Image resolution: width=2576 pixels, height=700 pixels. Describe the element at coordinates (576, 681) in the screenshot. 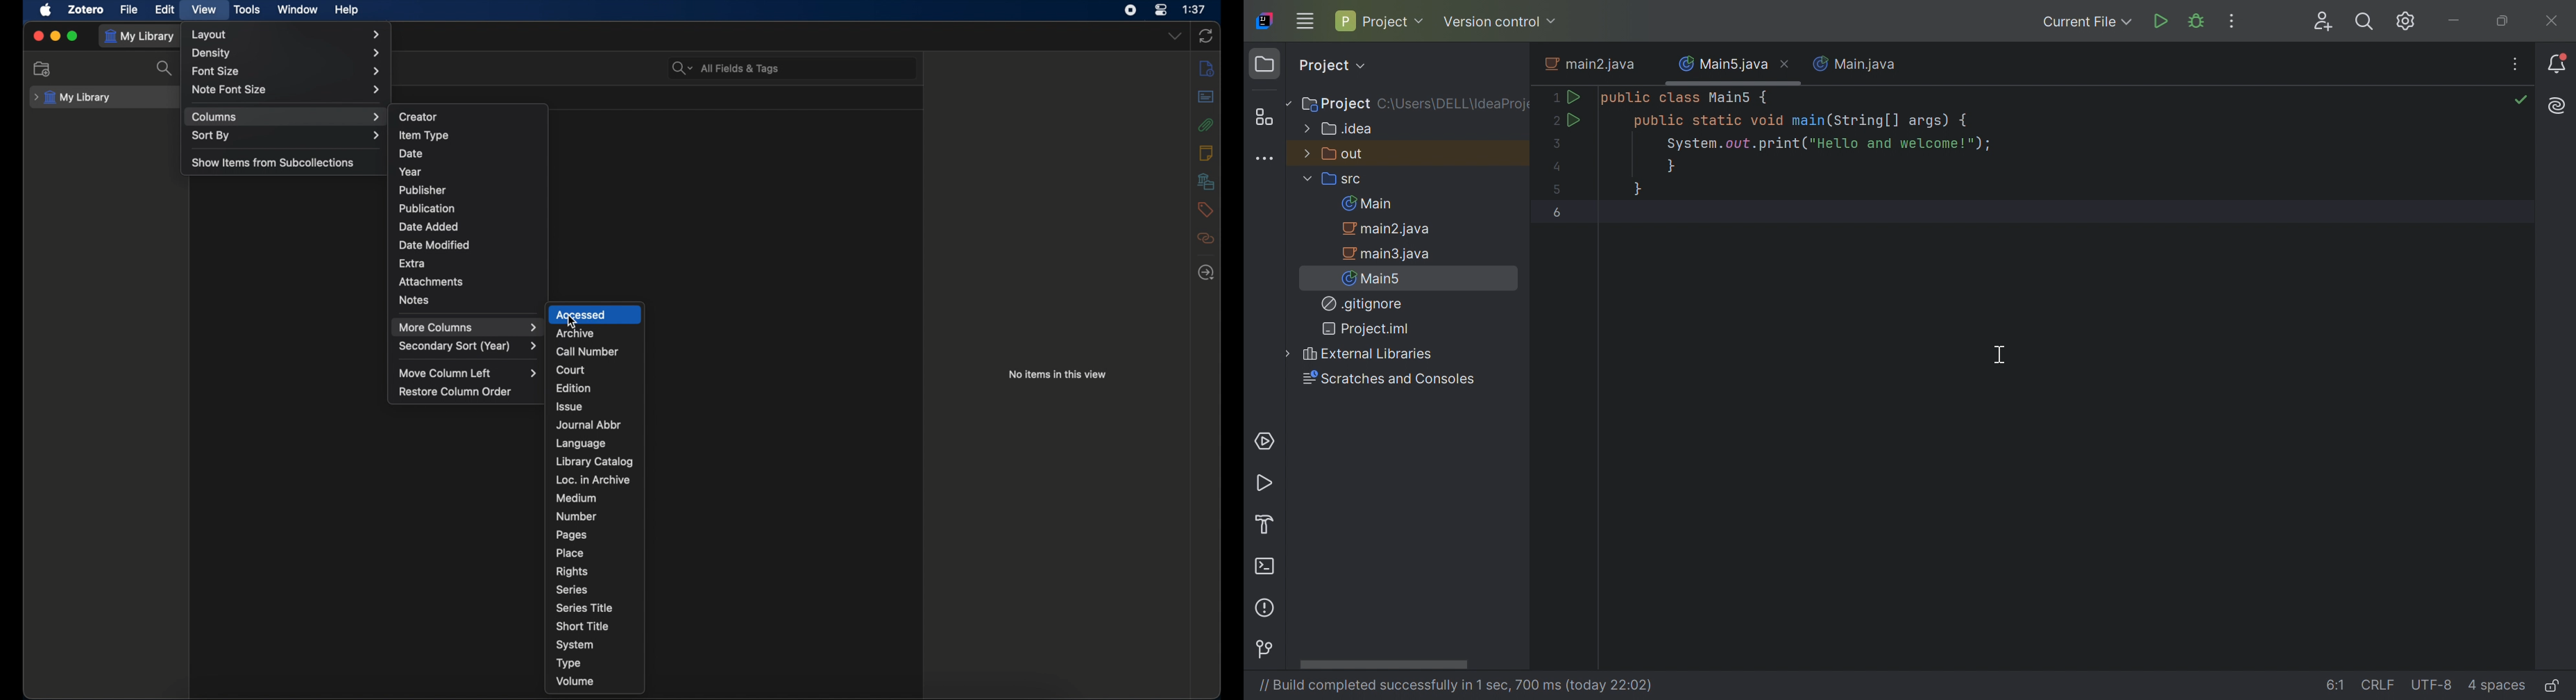

I see `volume` at that location.